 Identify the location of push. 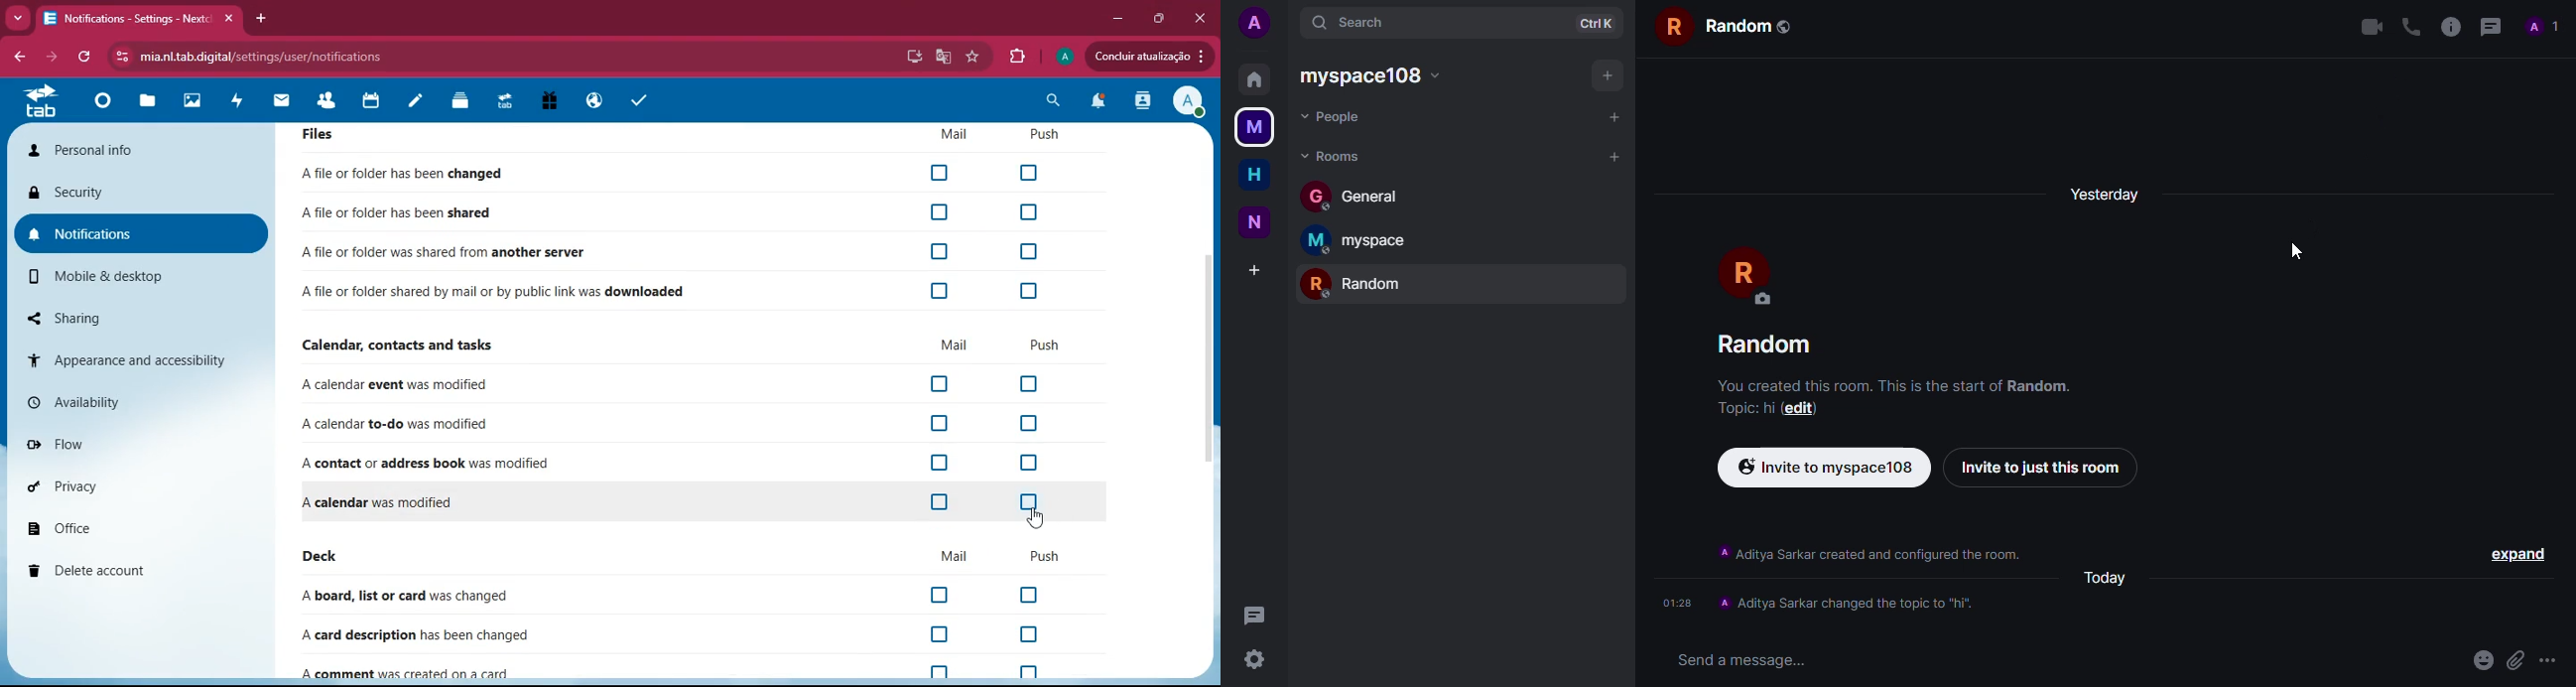
(1042, 344).